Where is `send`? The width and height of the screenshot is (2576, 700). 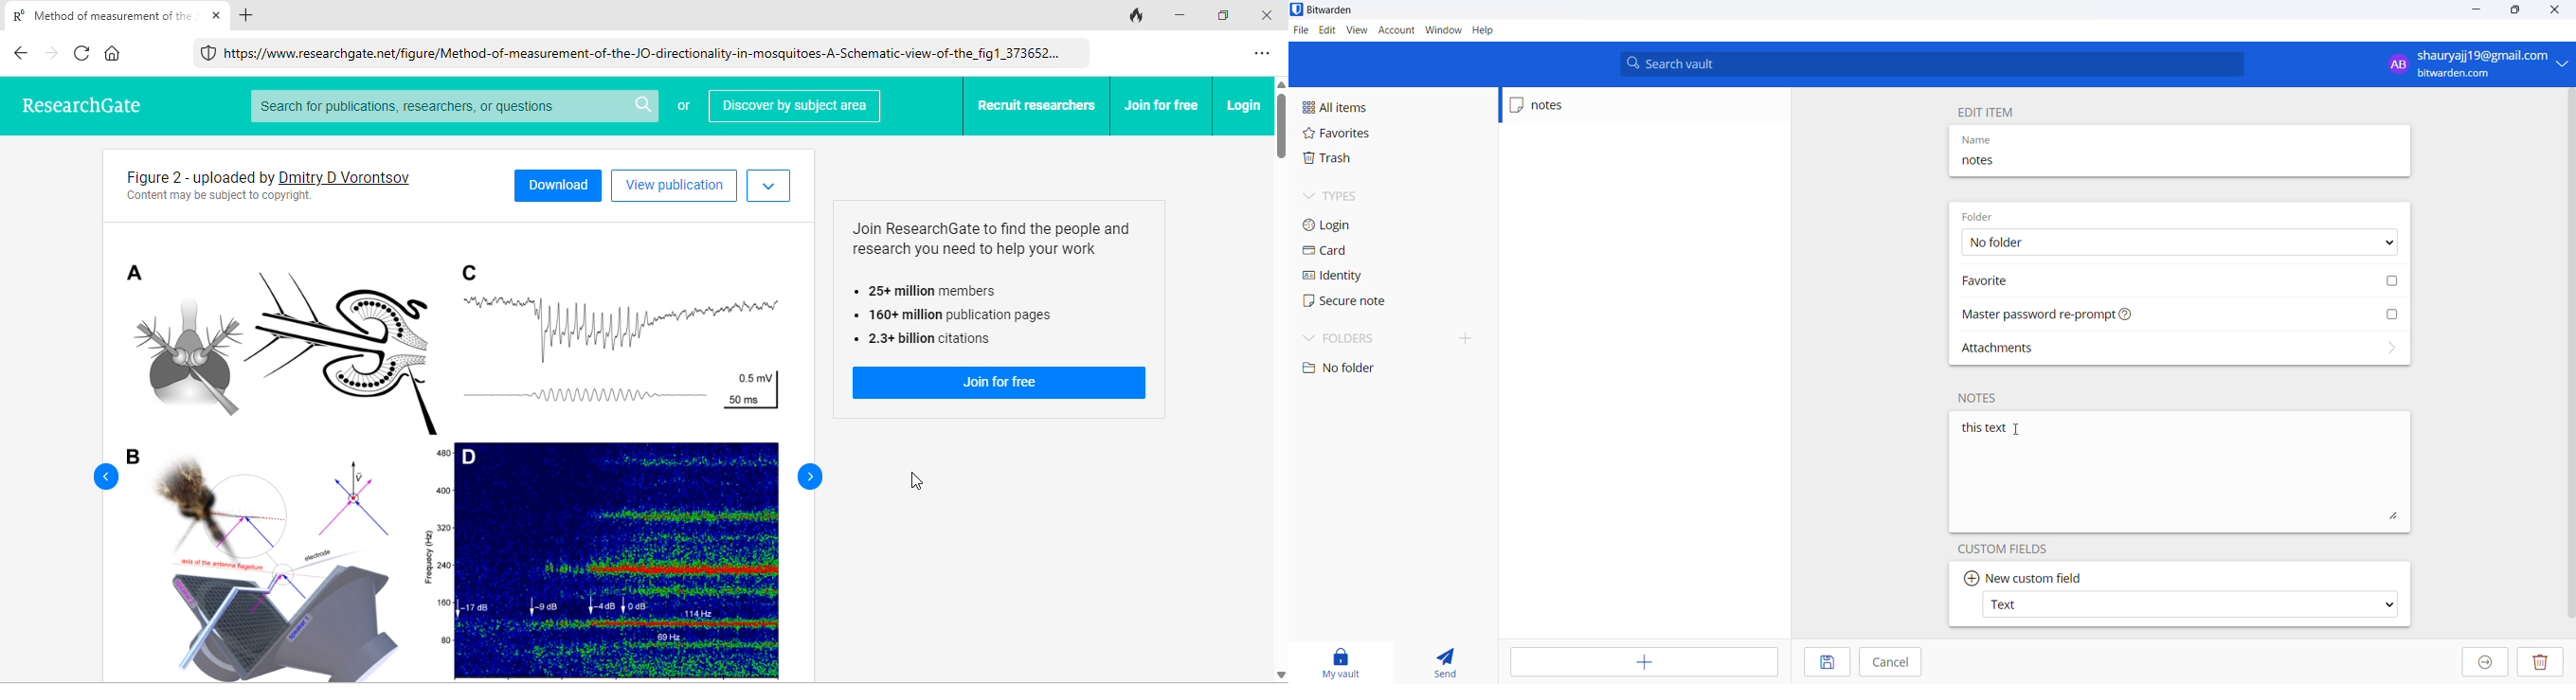
send is located at coordinates (1441, 662).